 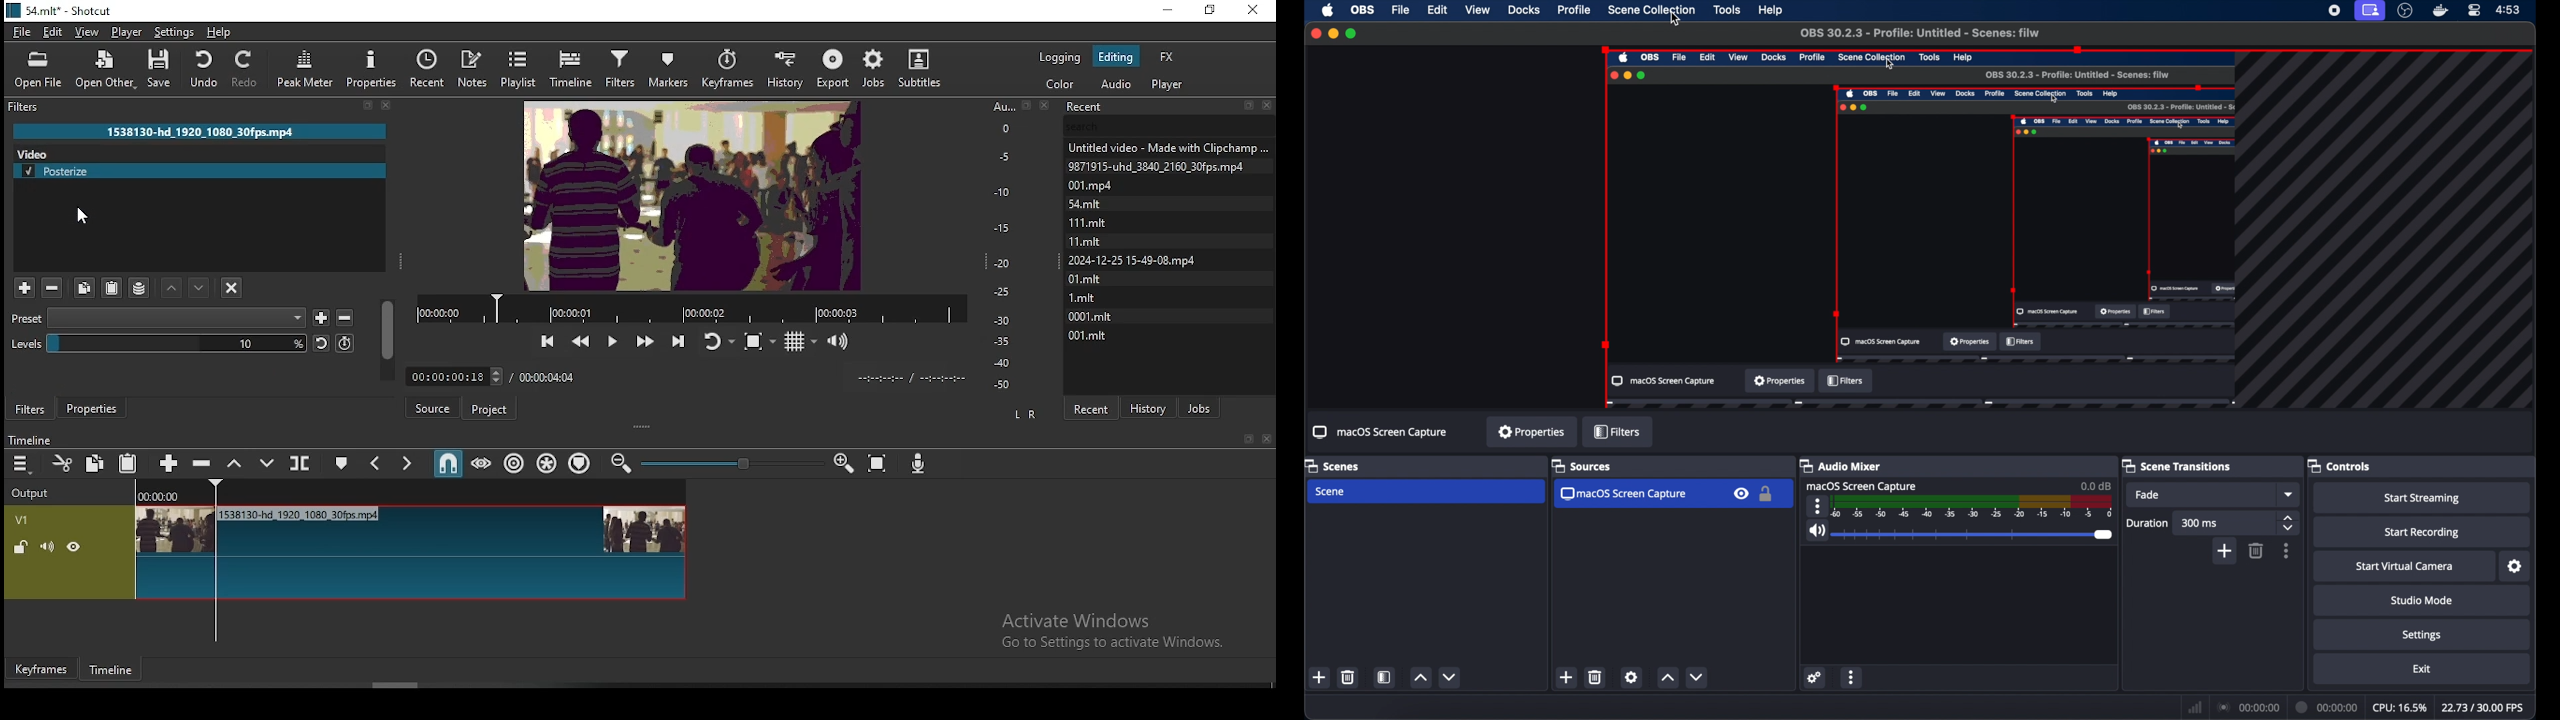 What do you see at coordinates (2399, 707) in the screenshot?
I see `cpu` at bounding box center [2399, 707].